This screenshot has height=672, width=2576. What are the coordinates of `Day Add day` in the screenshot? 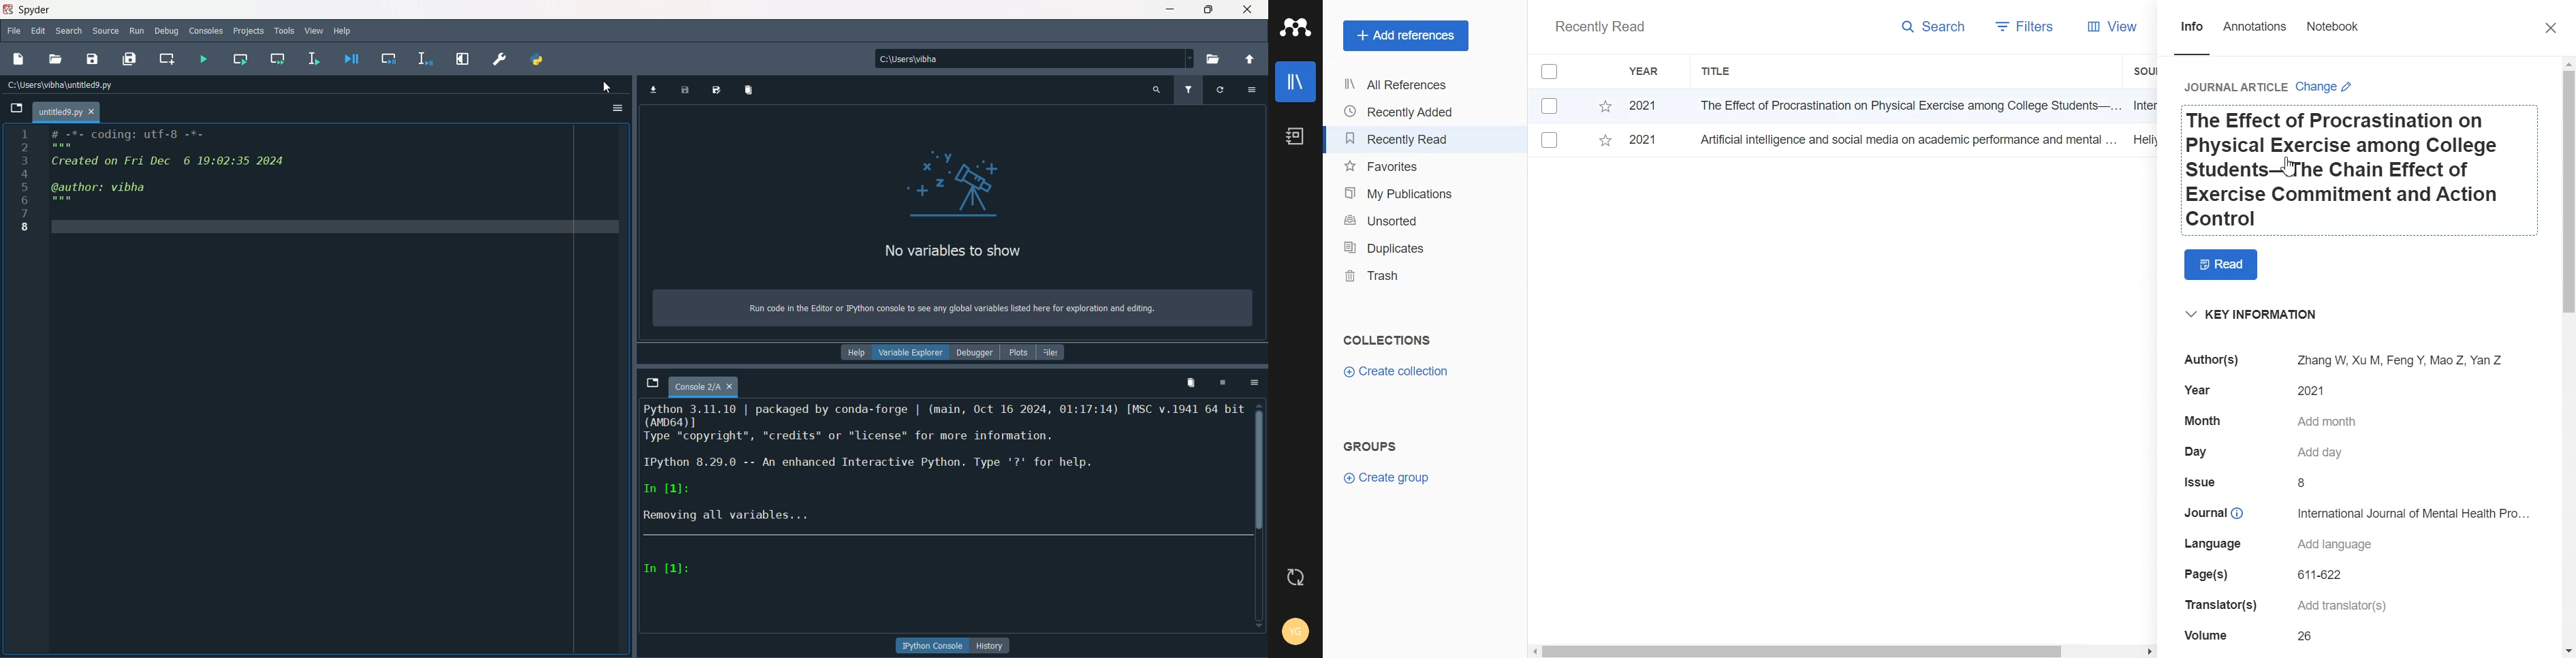 It's located at (2265, 454).